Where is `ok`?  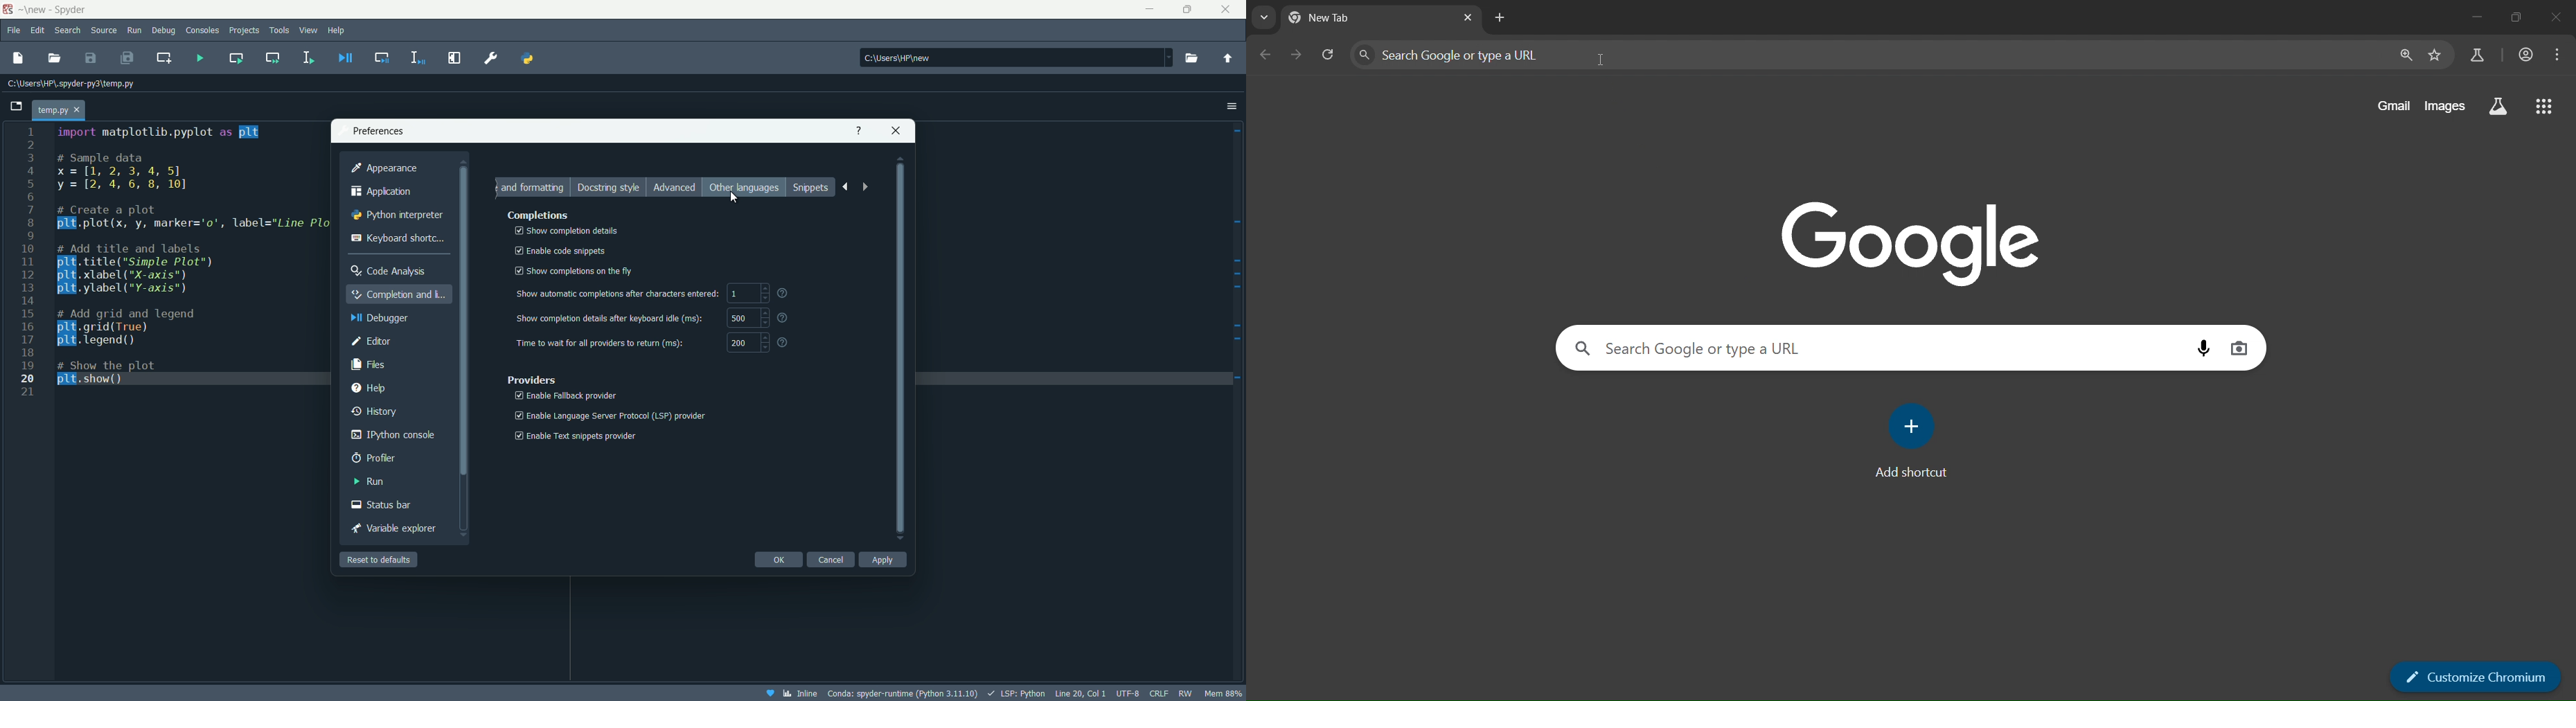 ok is located at coordinates (778, 560).